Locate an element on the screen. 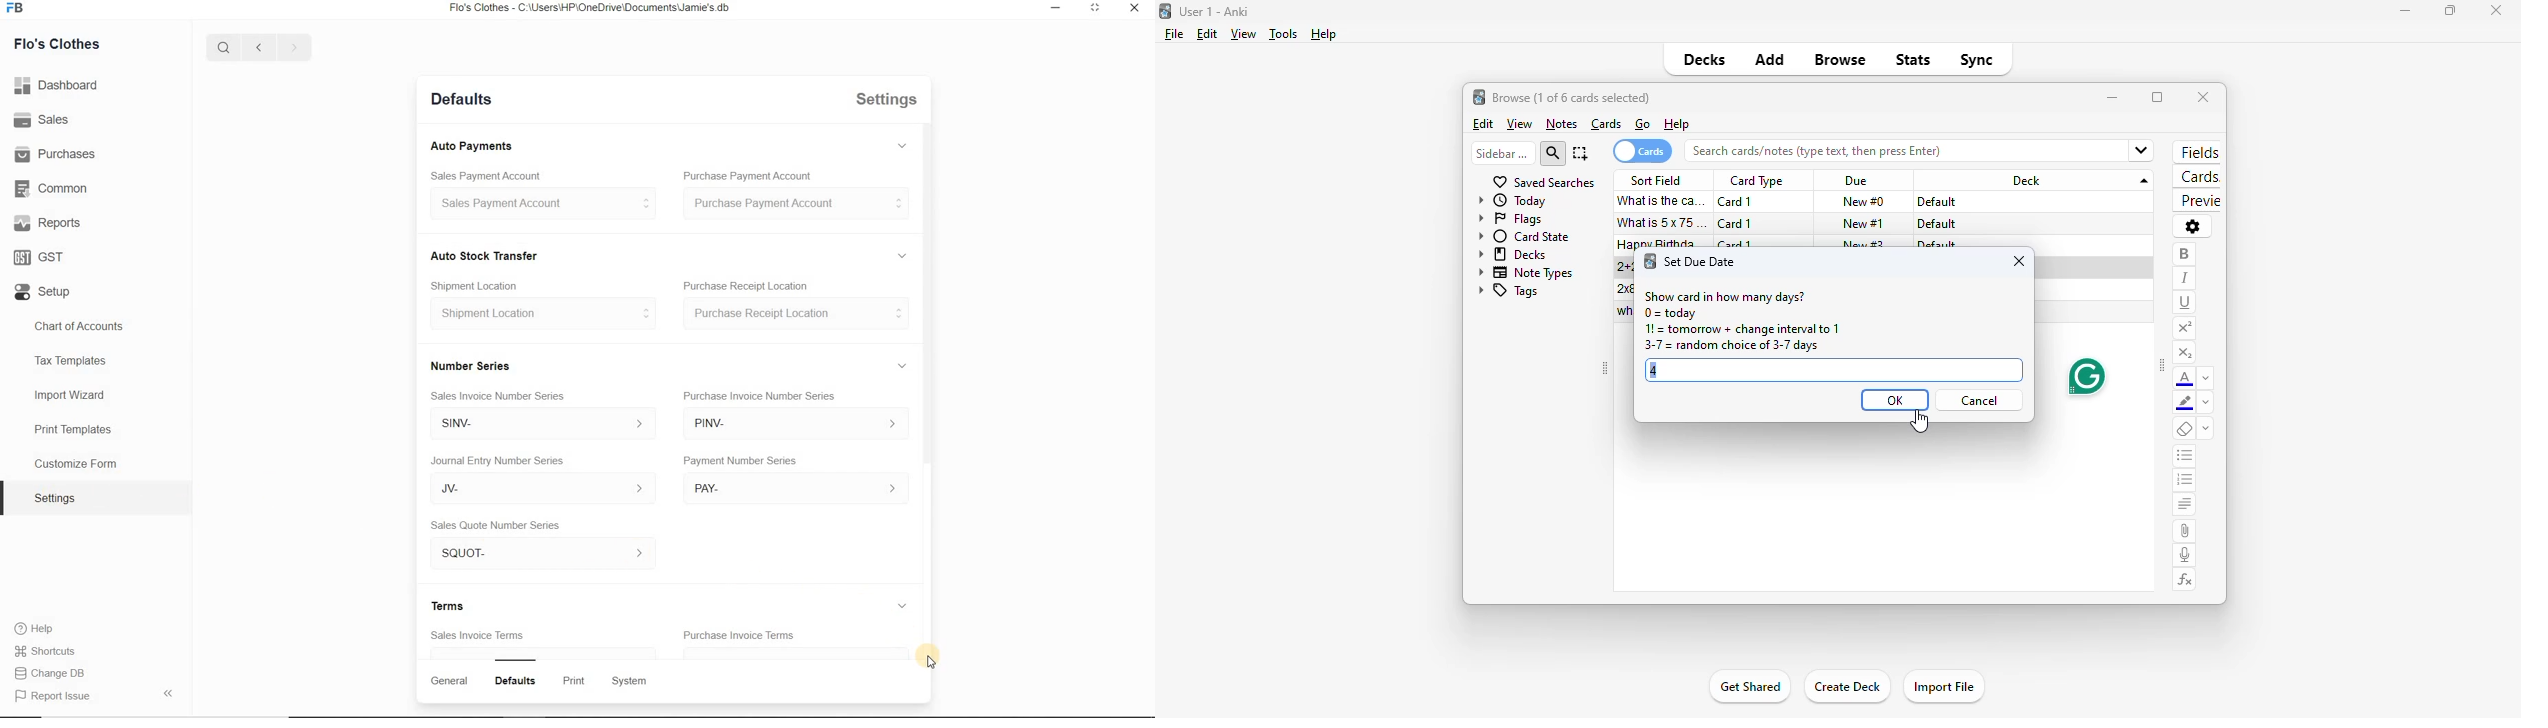 Image resolution: width=2548 pixels, height=728 pixels. Setup is located at coordinates (43, 292).